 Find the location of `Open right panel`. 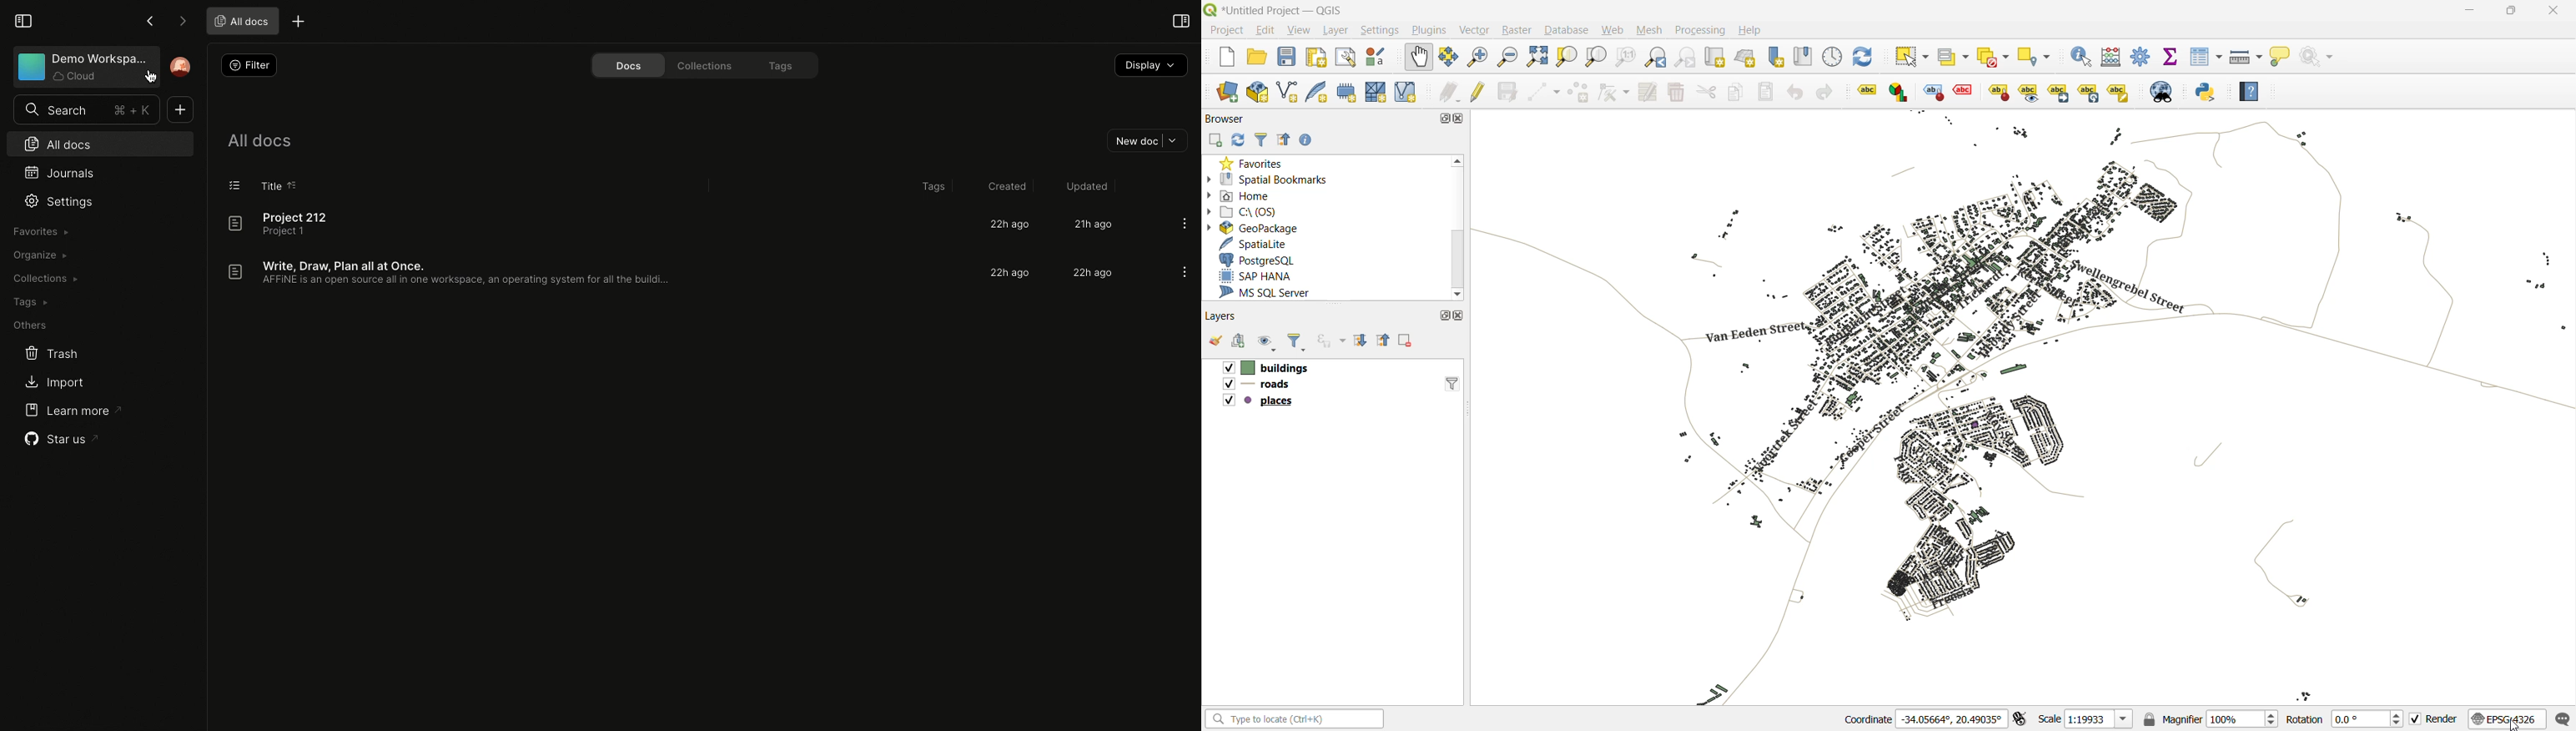

Open right panel is located at coordinates (1179, 20).